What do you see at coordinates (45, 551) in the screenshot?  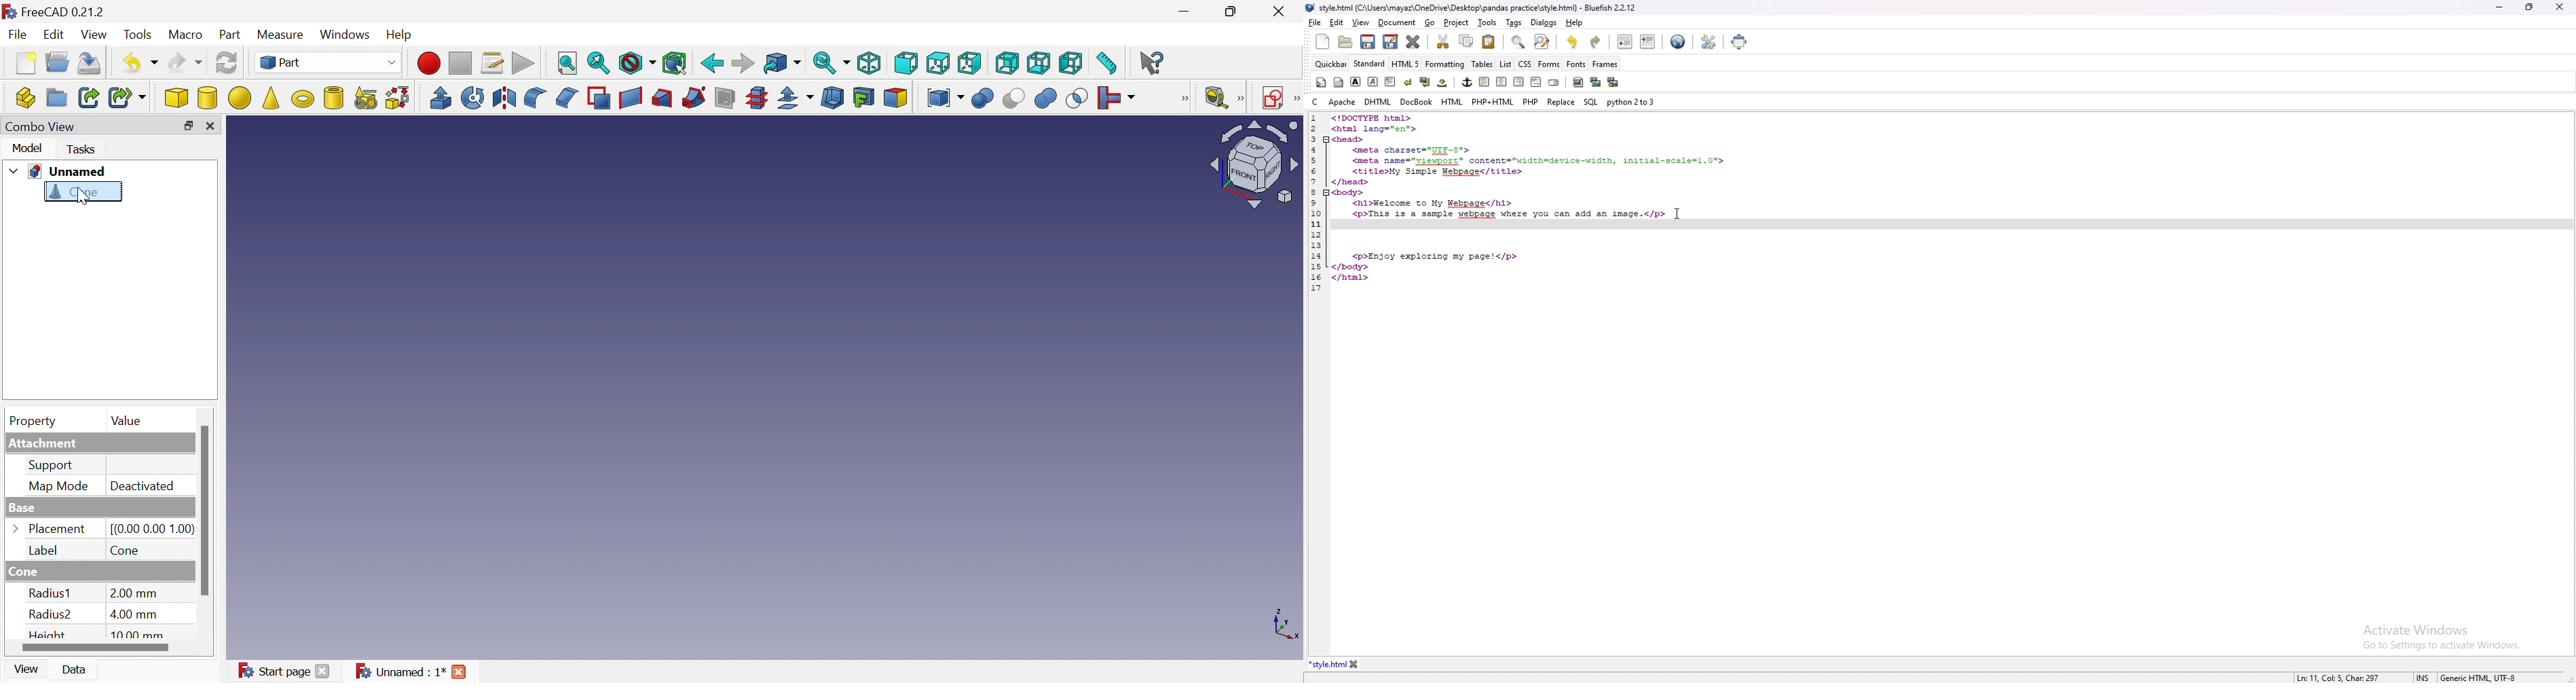 I see `Label` at bounding box center [45, 551].